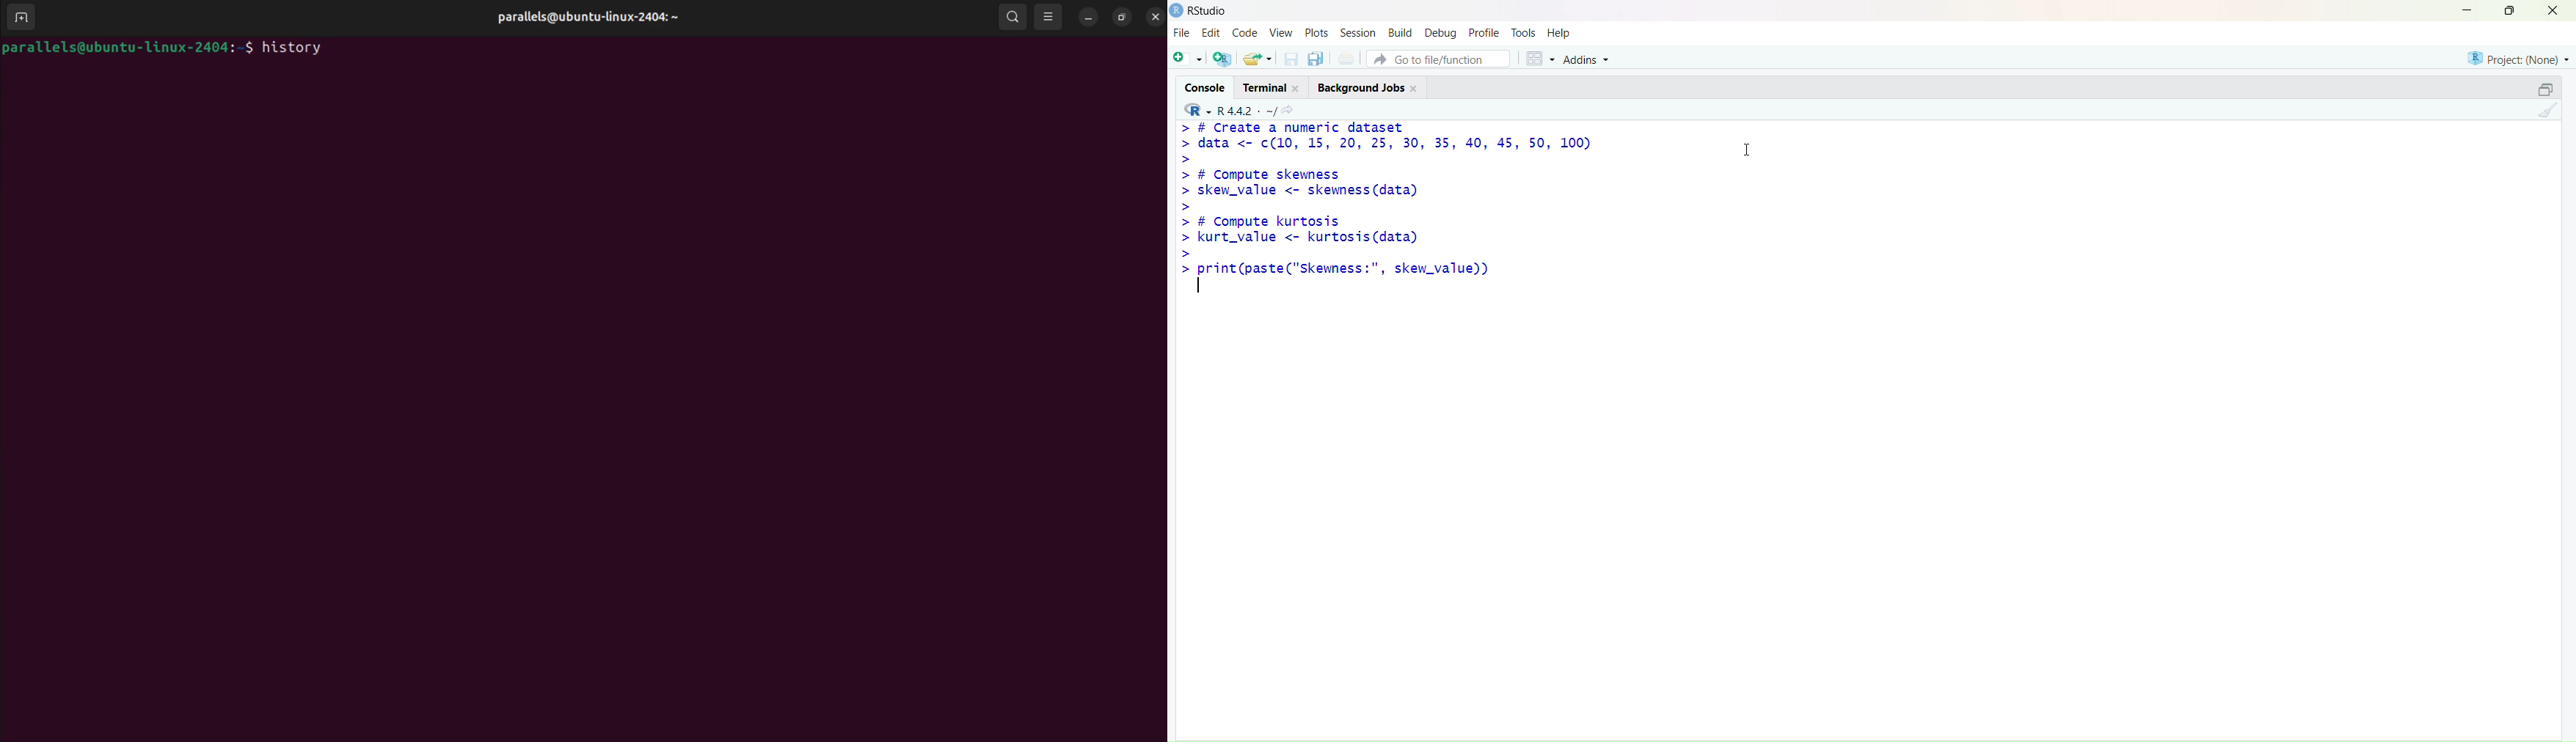 This screenshot has width=2576, height=756. Describe the element at coordinates (594, 15) in the screenshot. I see `parallels username` at that location.